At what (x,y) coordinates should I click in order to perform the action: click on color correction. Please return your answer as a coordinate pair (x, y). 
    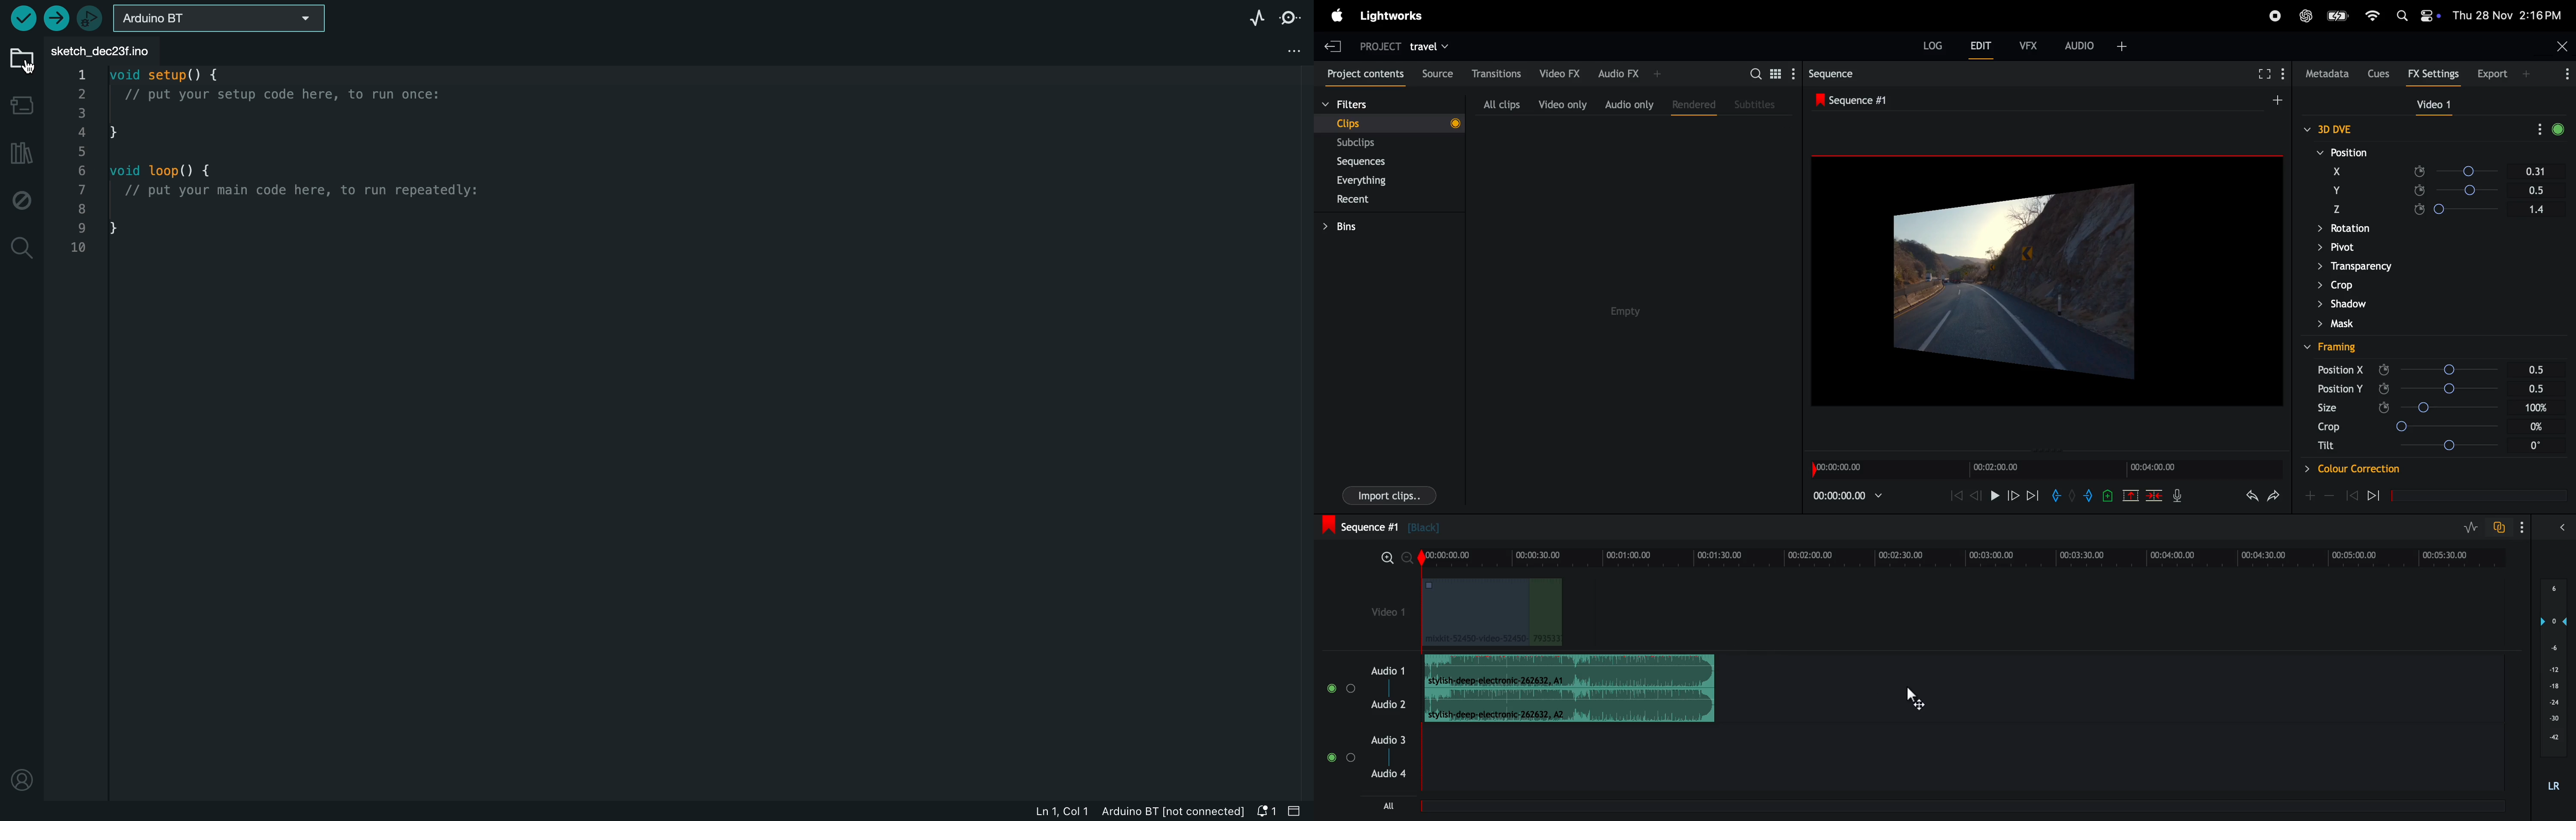
    Looking at the image, I should click on (2372, 285).